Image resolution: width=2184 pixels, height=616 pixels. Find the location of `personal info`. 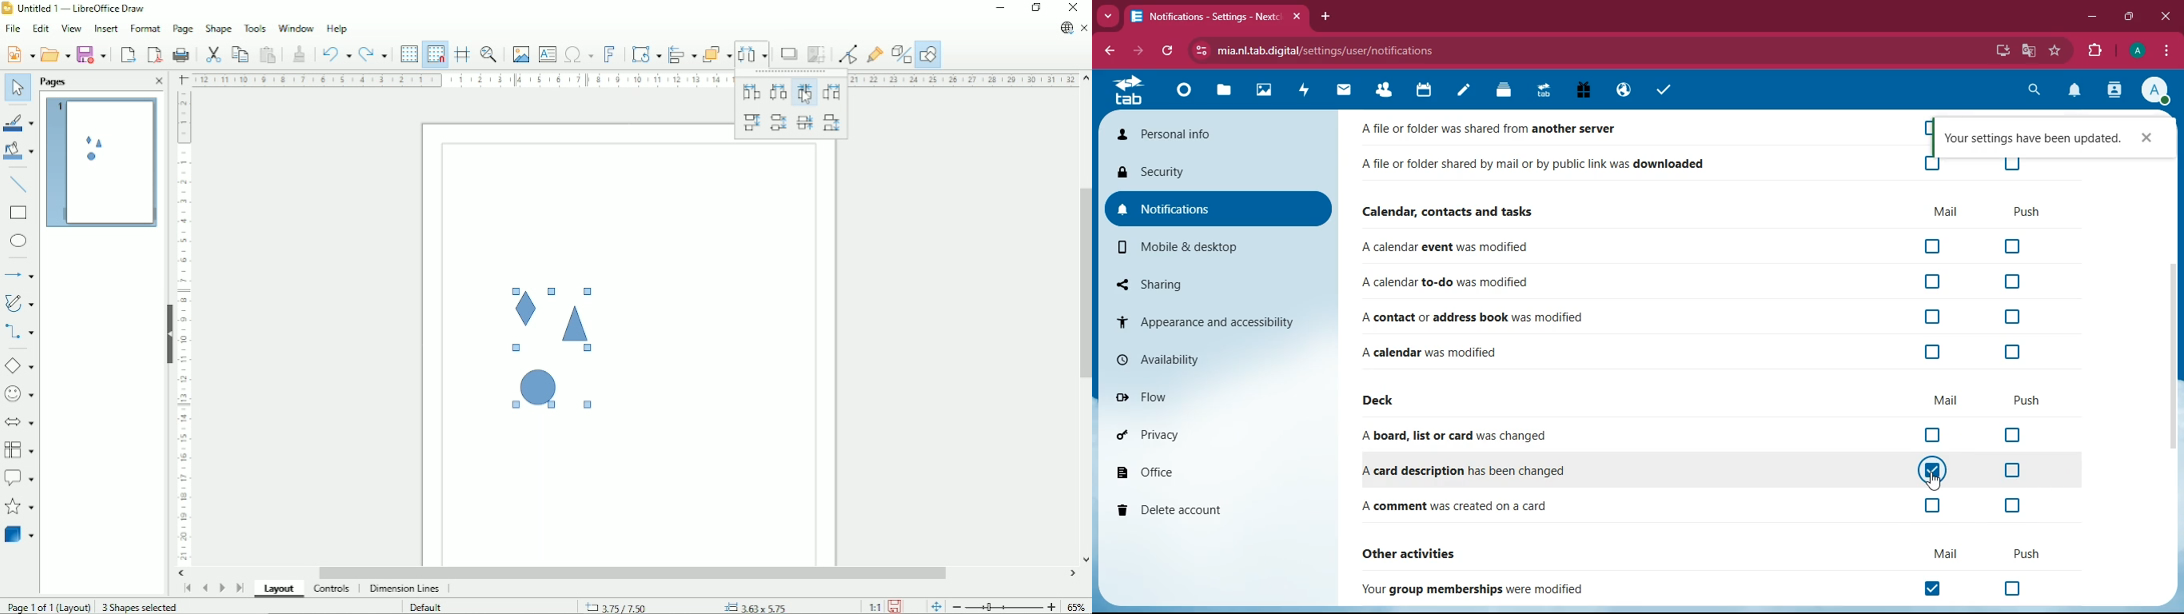

personal info is located at coordinates (1214, 136).